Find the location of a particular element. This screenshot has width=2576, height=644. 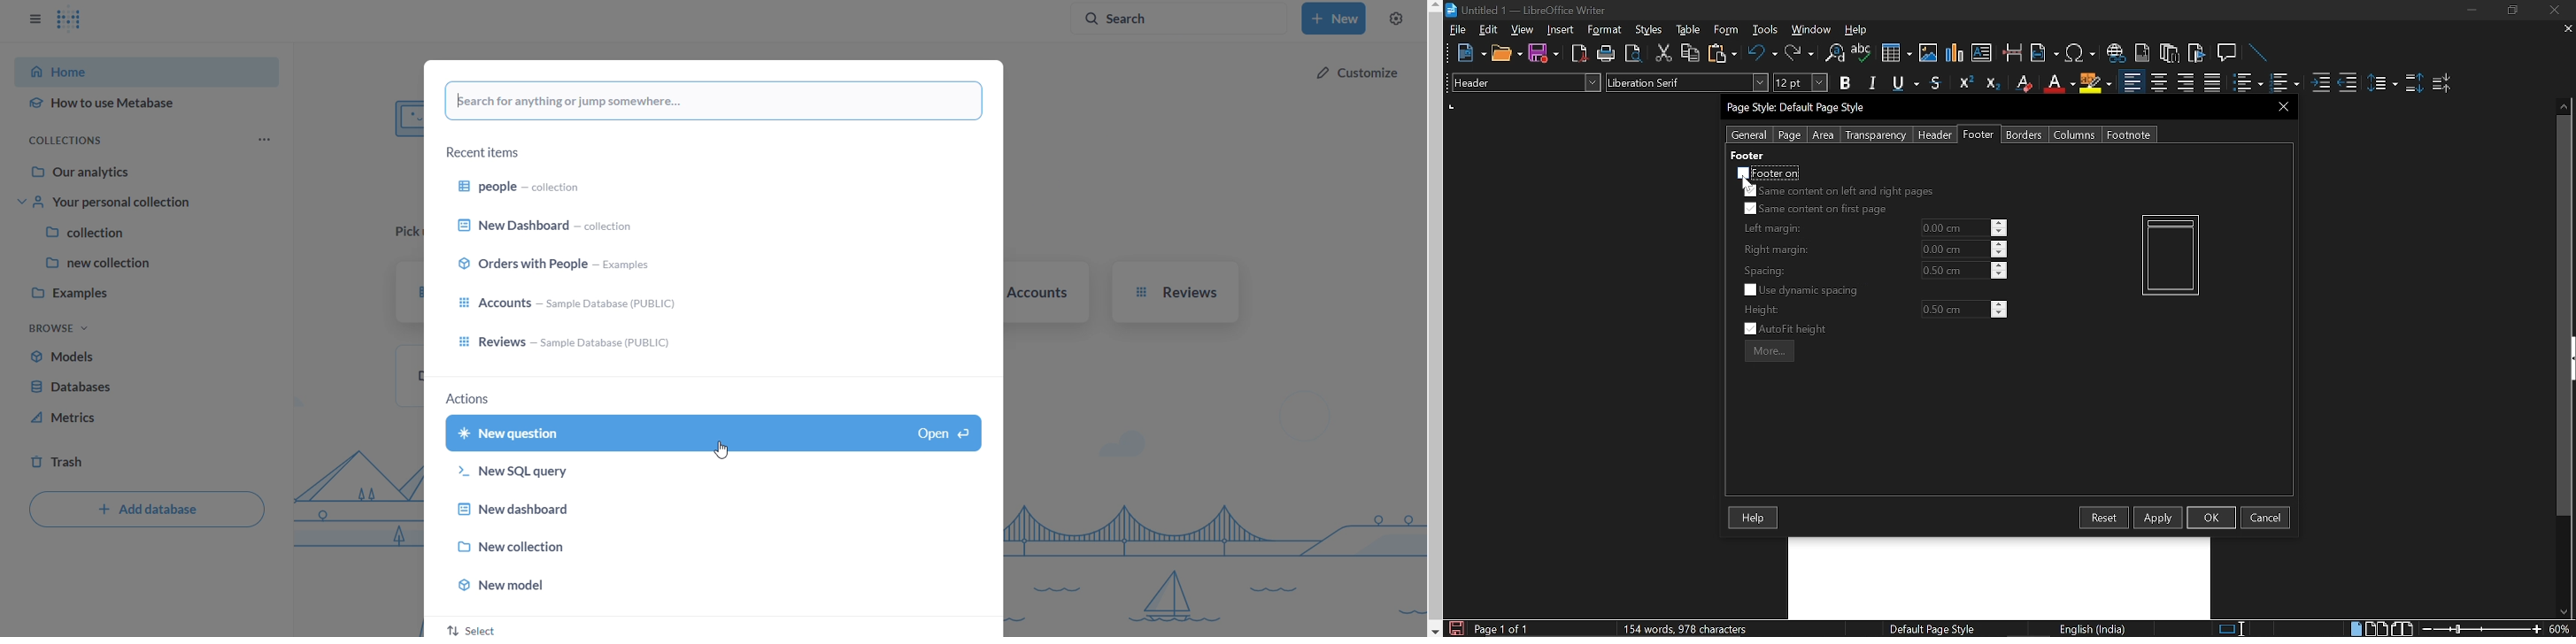

current page Current page is located at coordinates (1500, 628).